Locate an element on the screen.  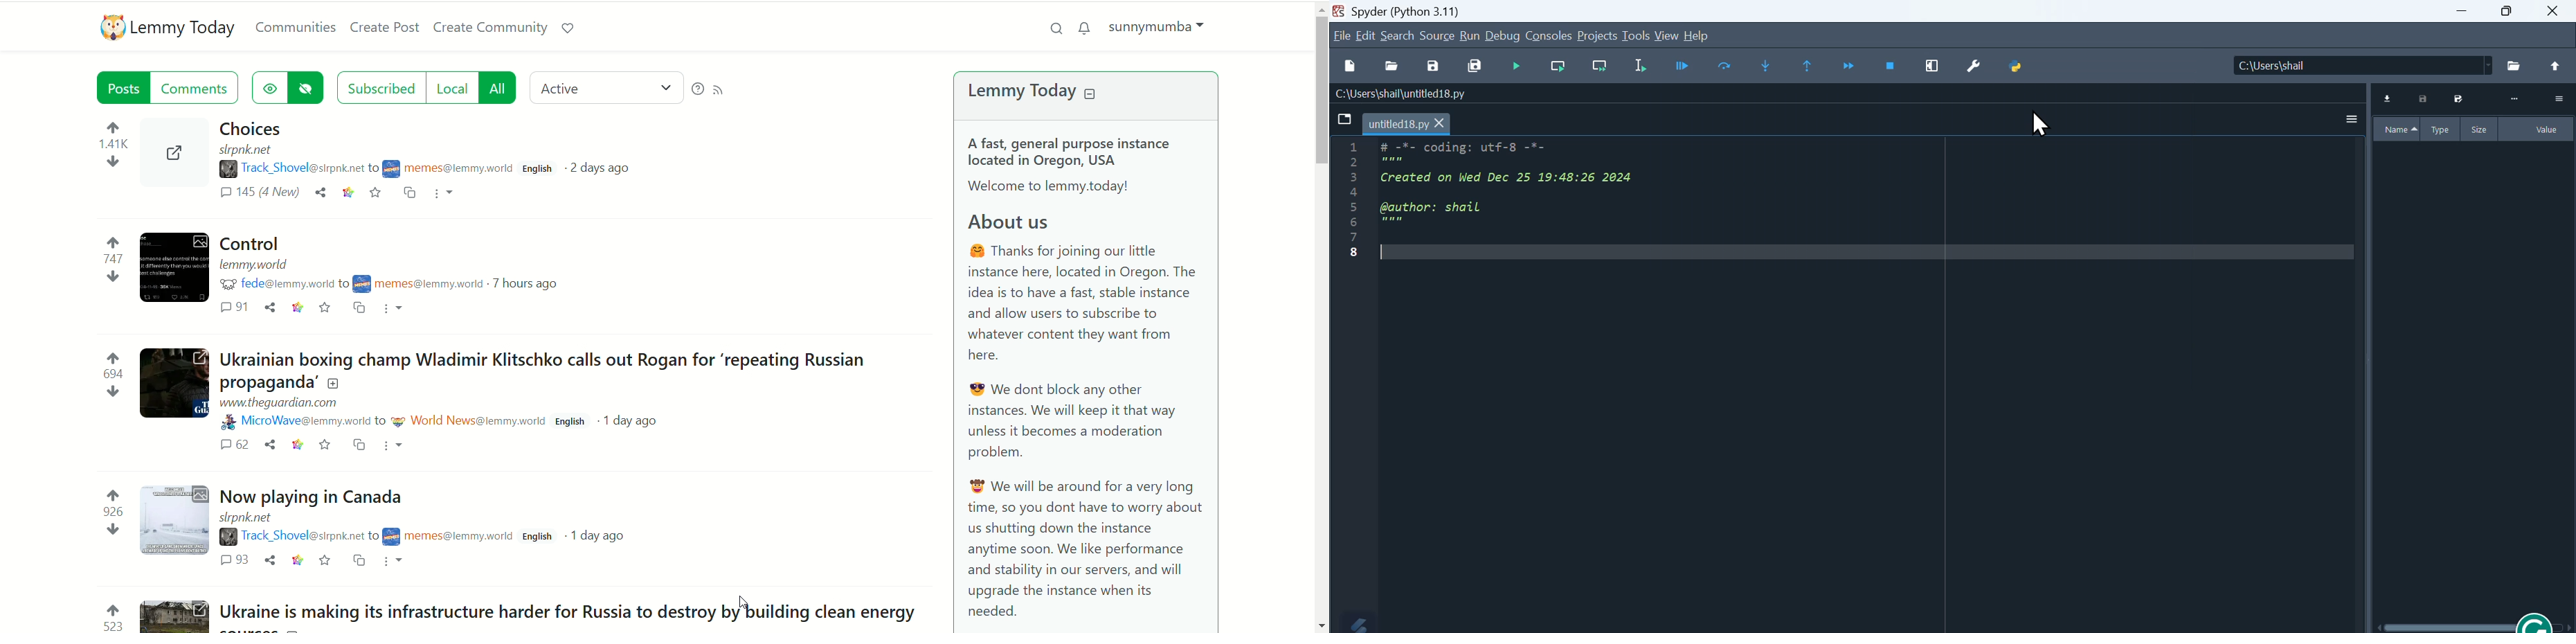
posts is located at coordinates (124, 87).